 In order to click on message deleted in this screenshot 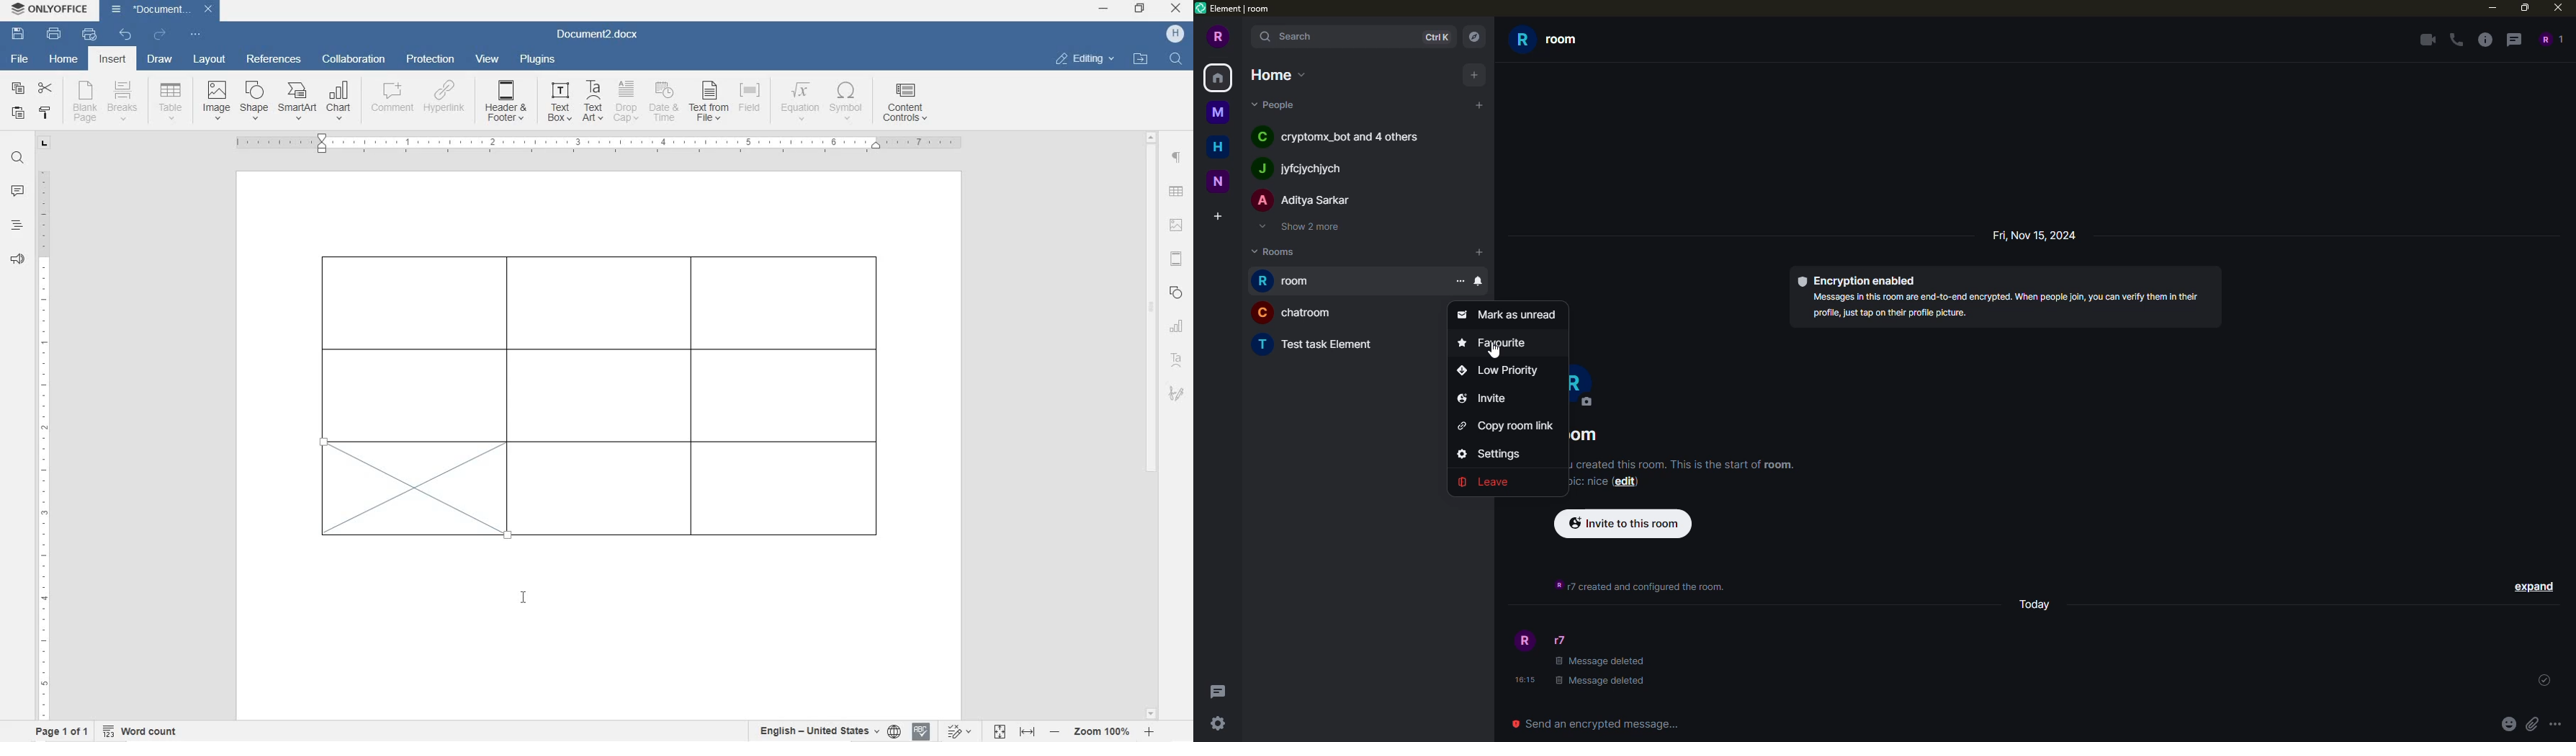, I will do `click(1600, 659)`.